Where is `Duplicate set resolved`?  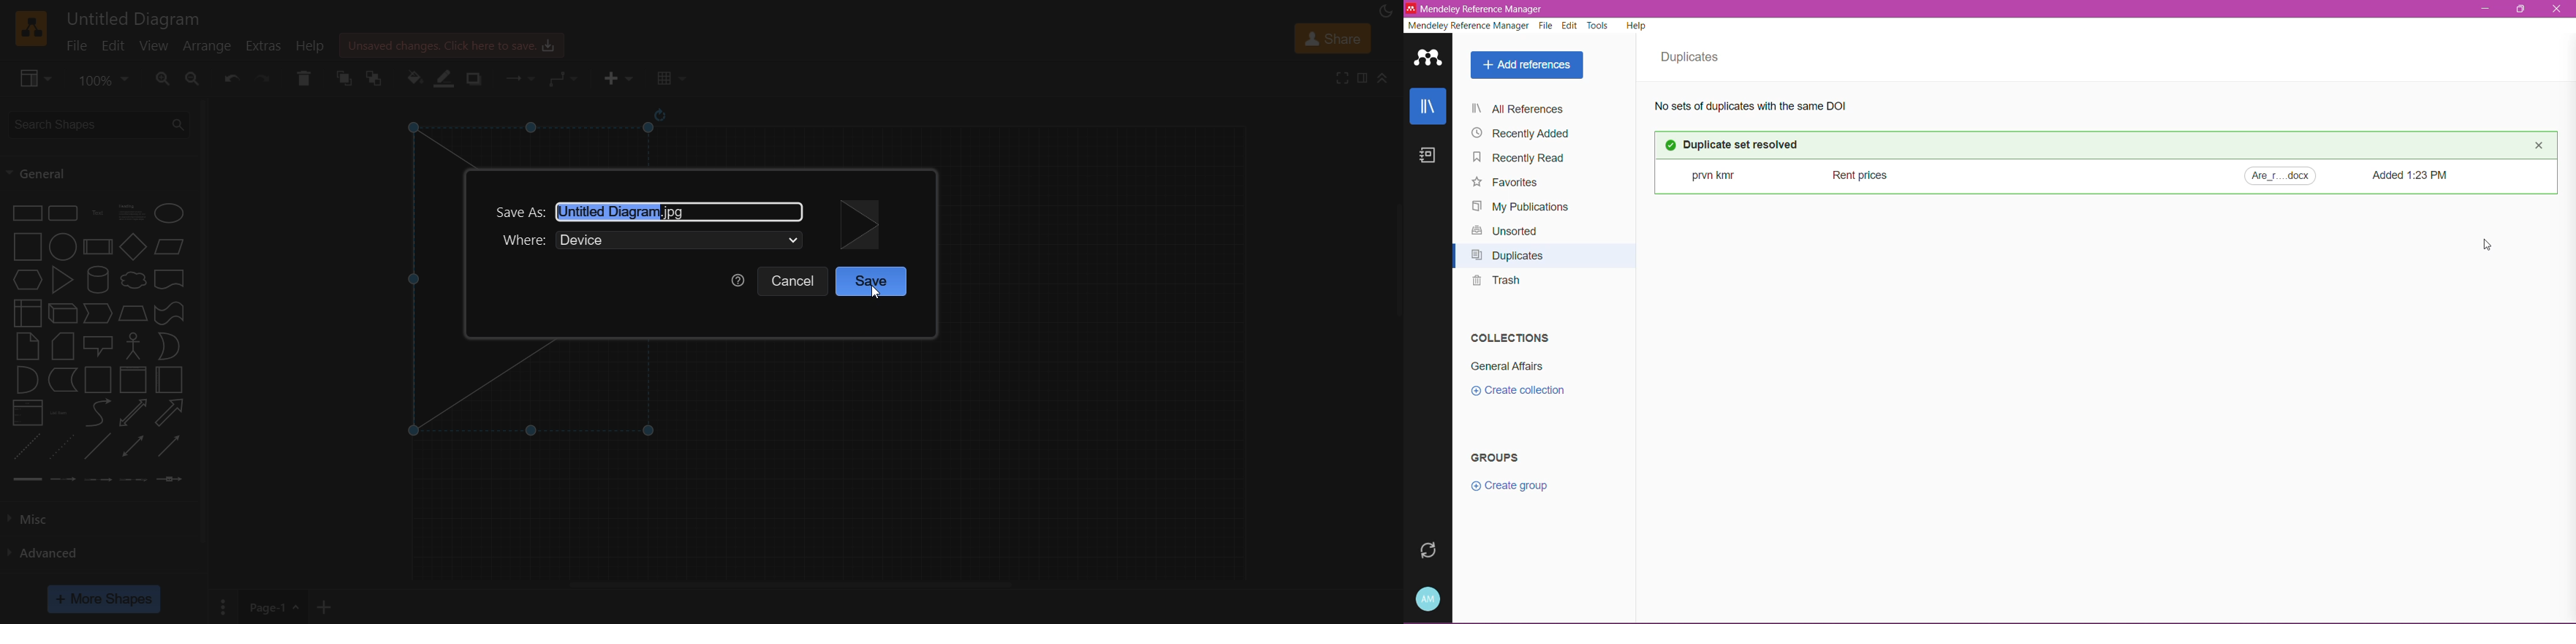 Duplicate set resolved is located at coordinates (1752, 144).